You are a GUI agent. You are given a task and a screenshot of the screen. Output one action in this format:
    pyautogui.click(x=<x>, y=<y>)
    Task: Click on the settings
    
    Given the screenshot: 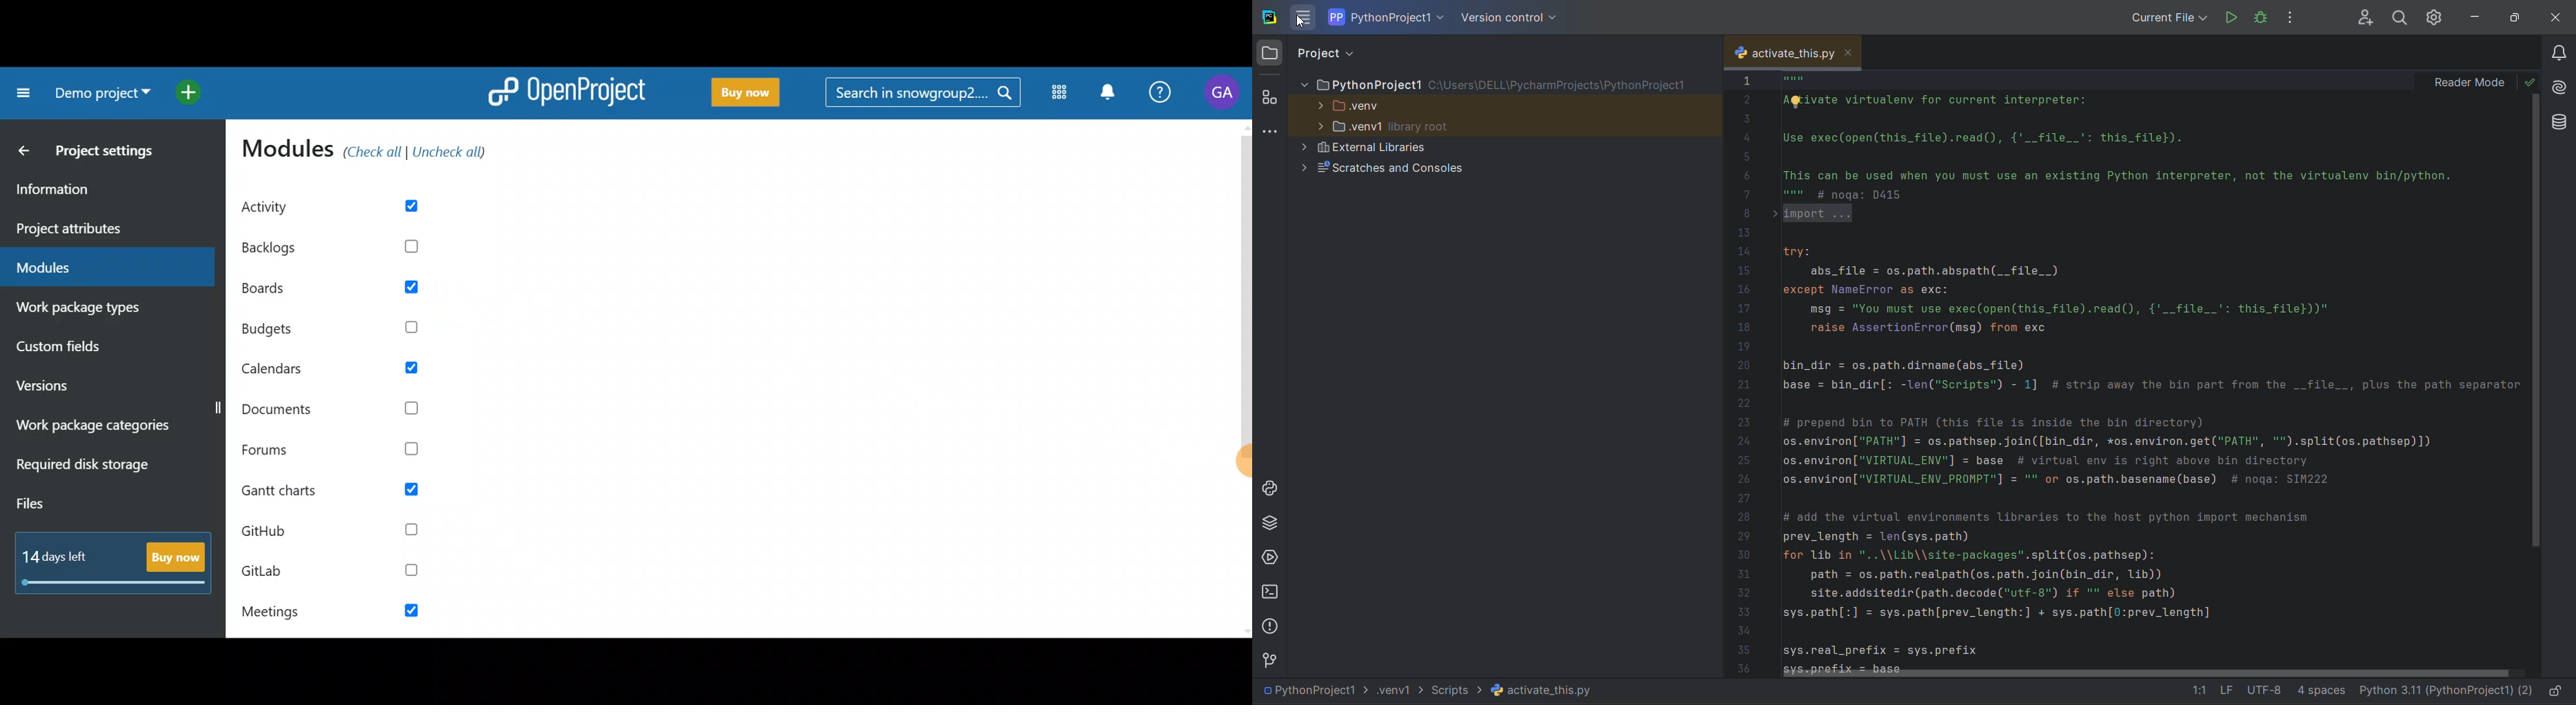 What is the action you would take?
    pyautogui.click(x=2436, y=18)
    